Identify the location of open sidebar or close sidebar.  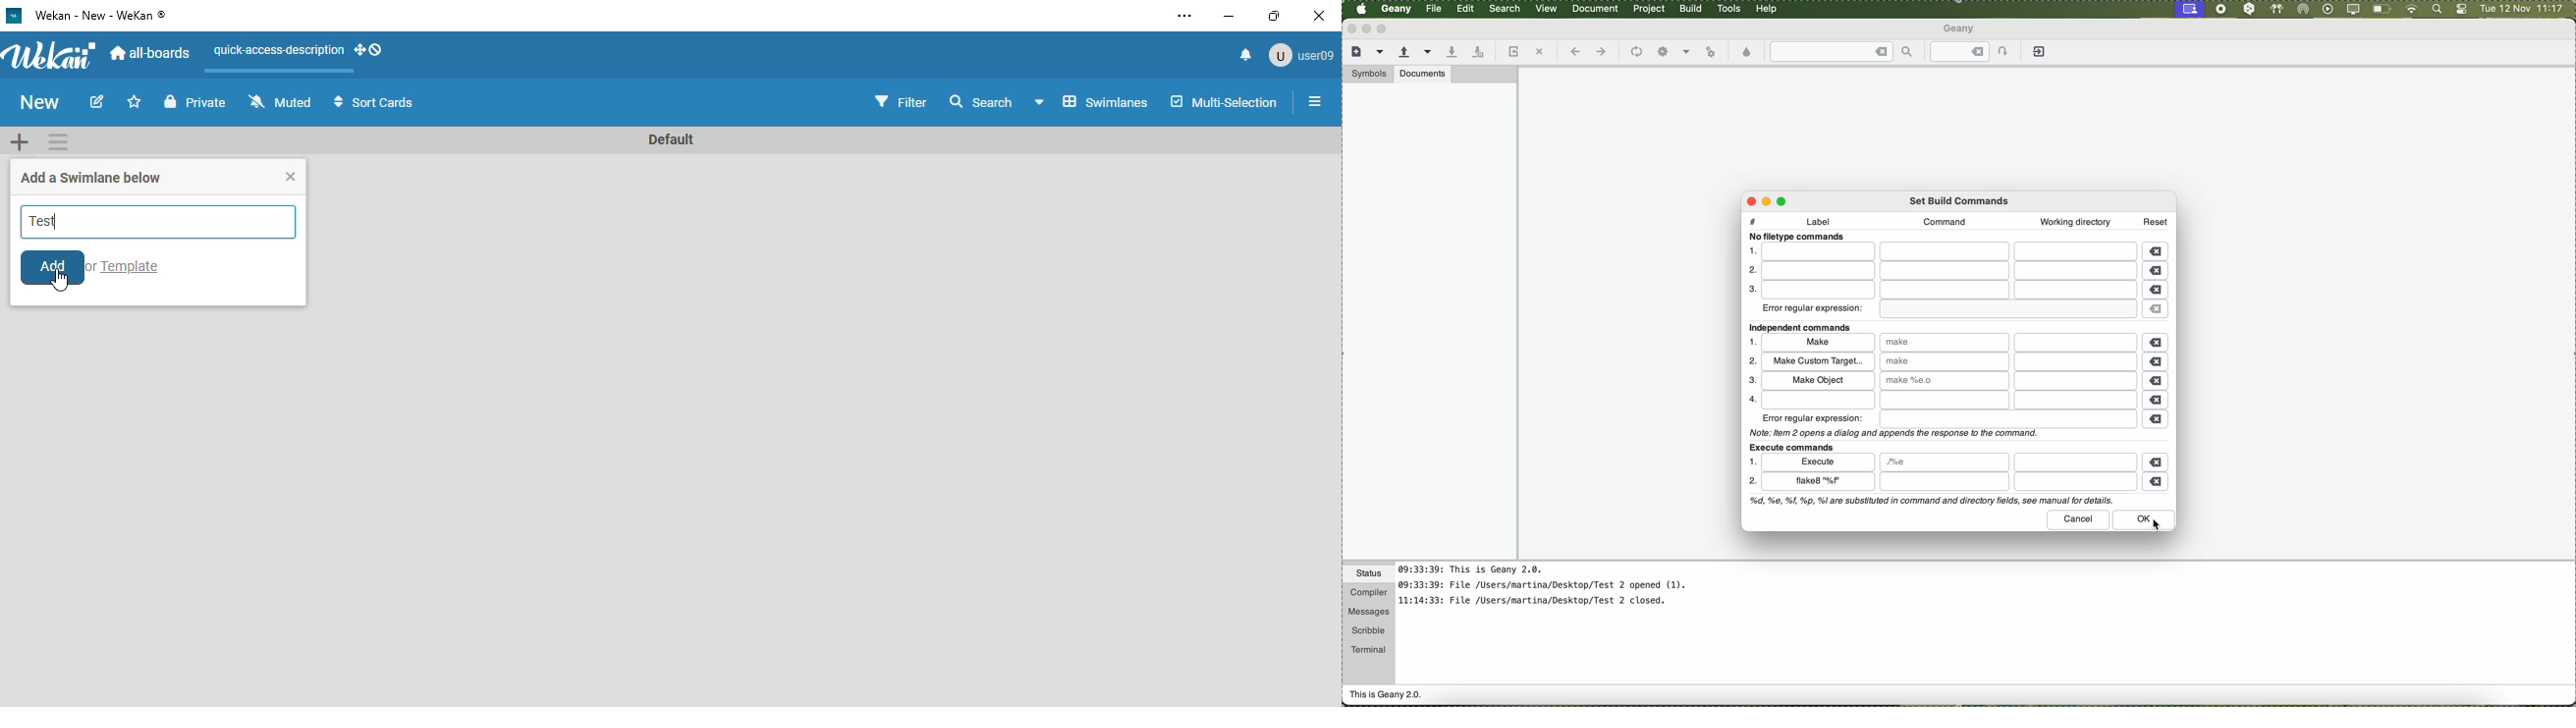
(1310, 101).